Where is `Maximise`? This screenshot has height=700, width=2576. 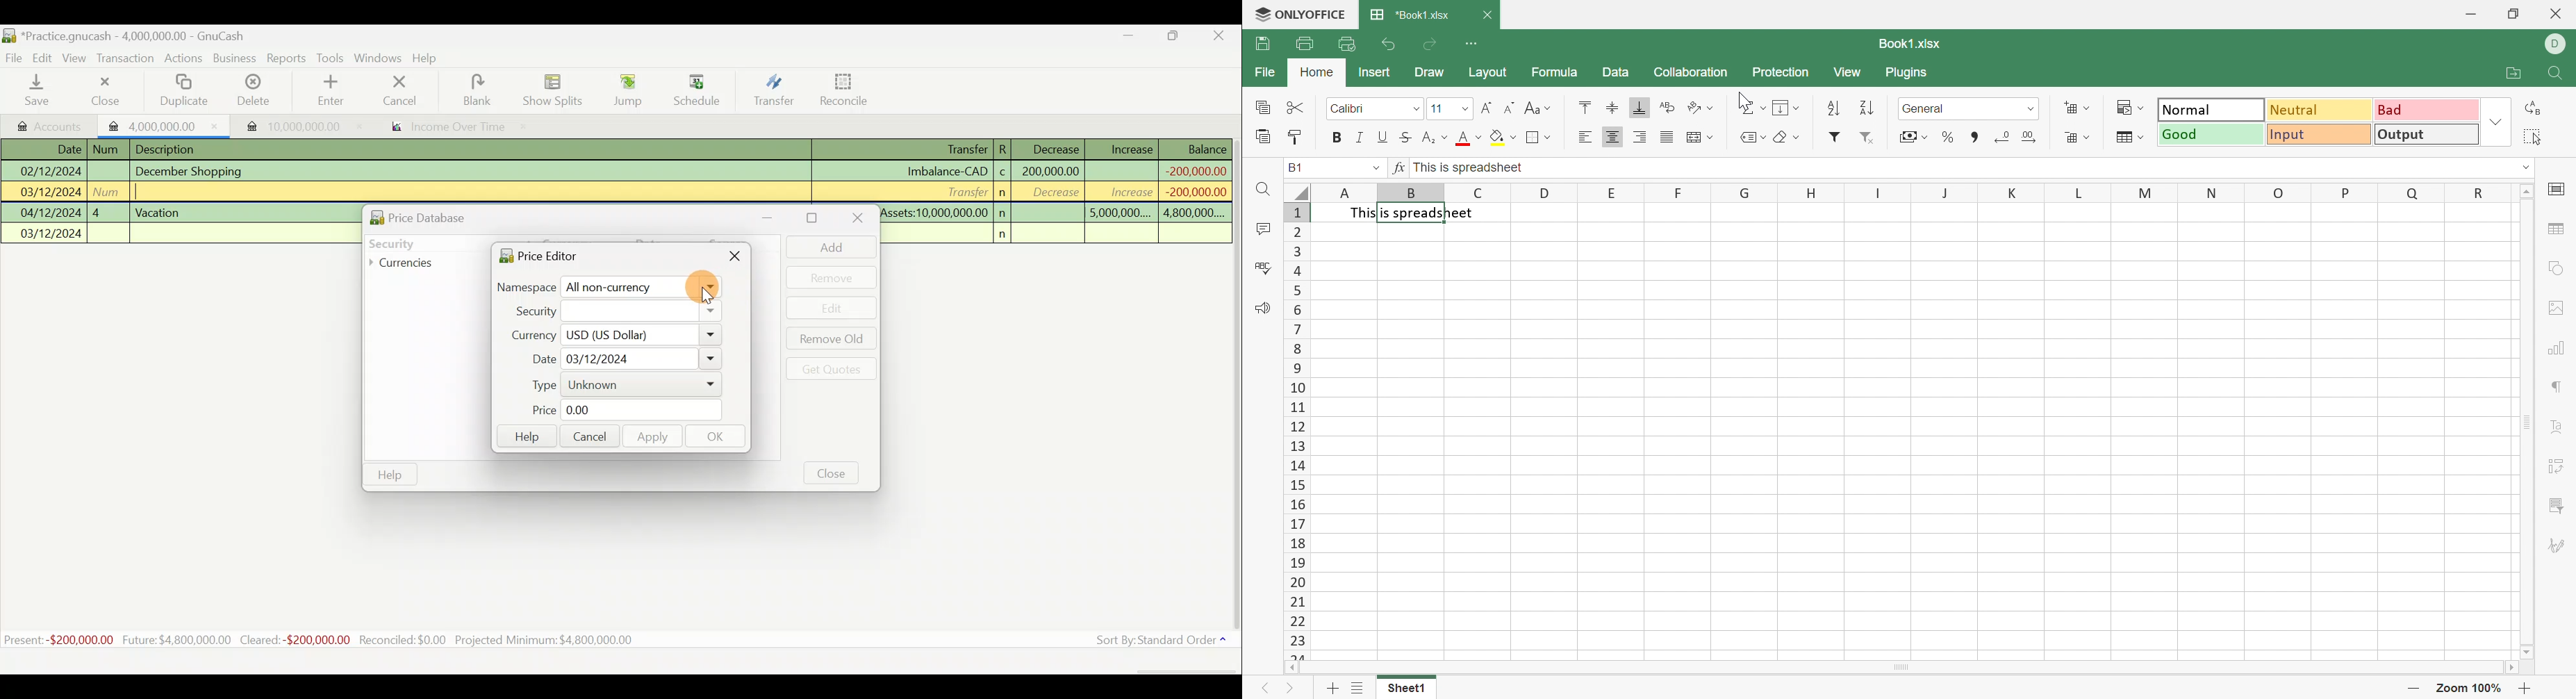
Maximise is located at coordinates (1181, 38).